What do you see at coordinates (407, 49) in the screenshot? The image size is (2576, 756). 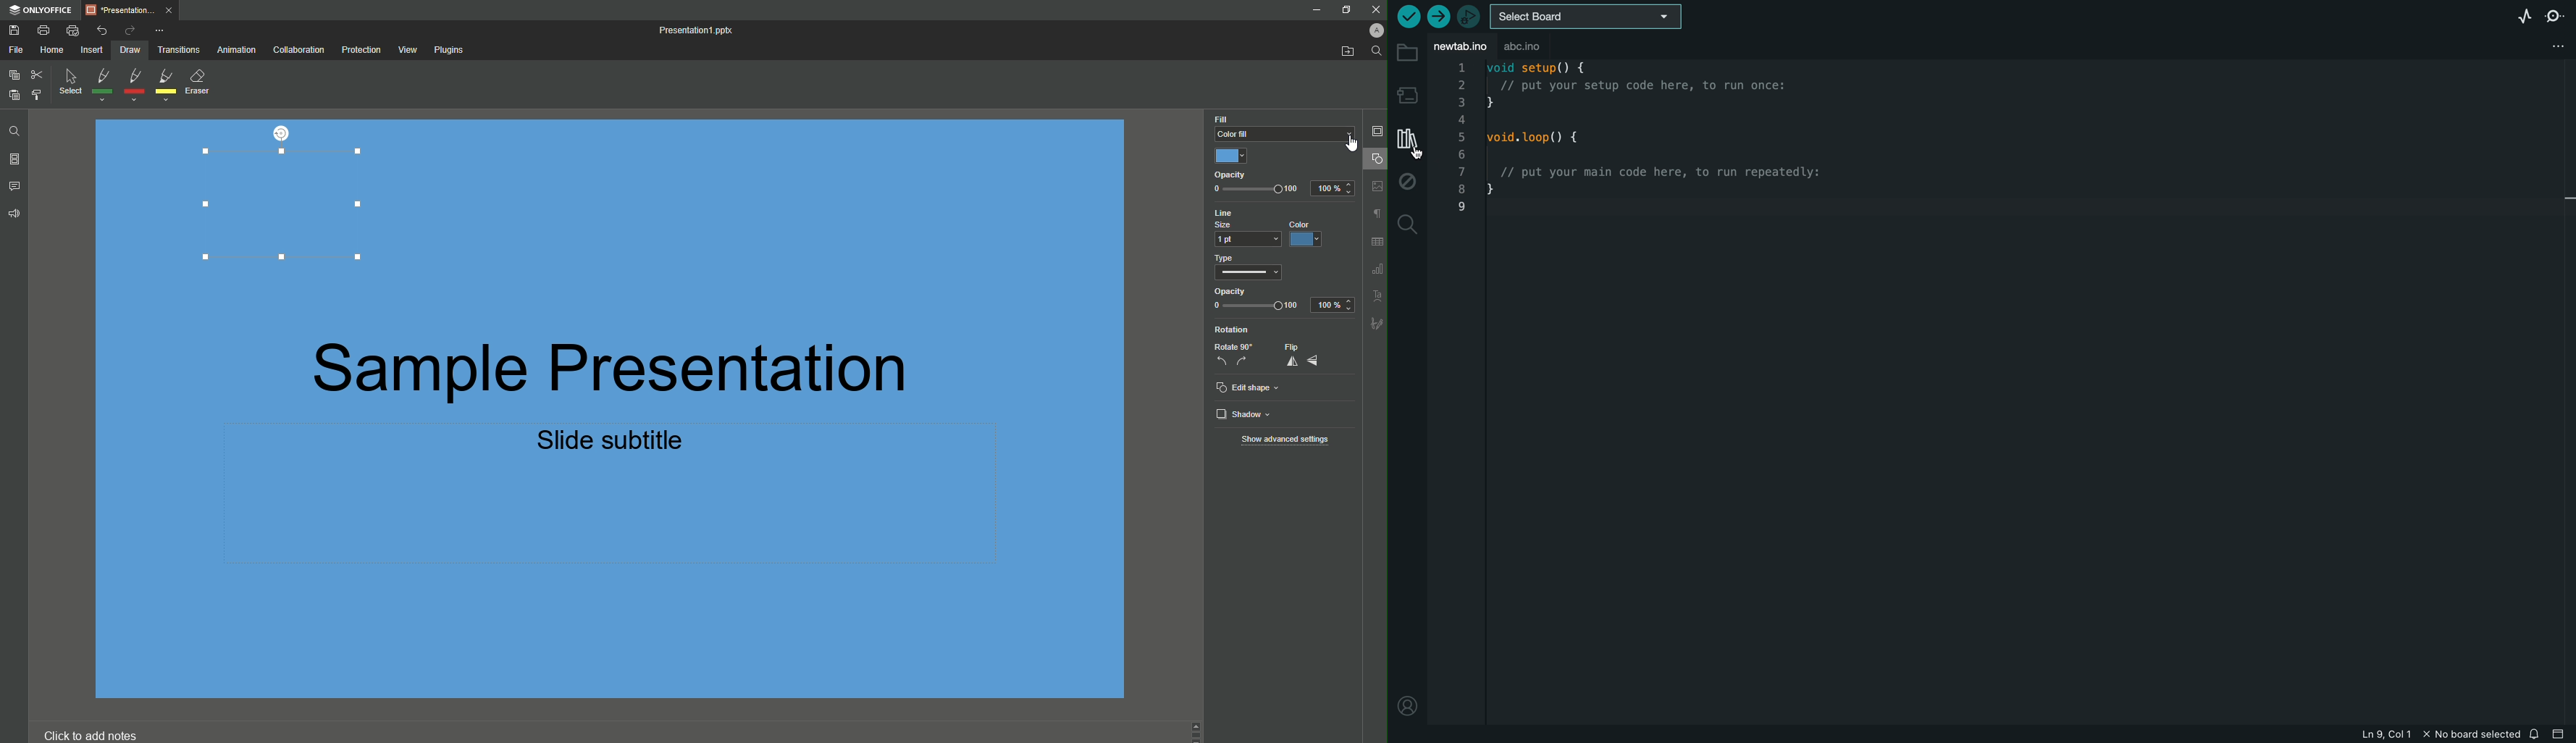 I see `View` at bounding box center [407, 49].